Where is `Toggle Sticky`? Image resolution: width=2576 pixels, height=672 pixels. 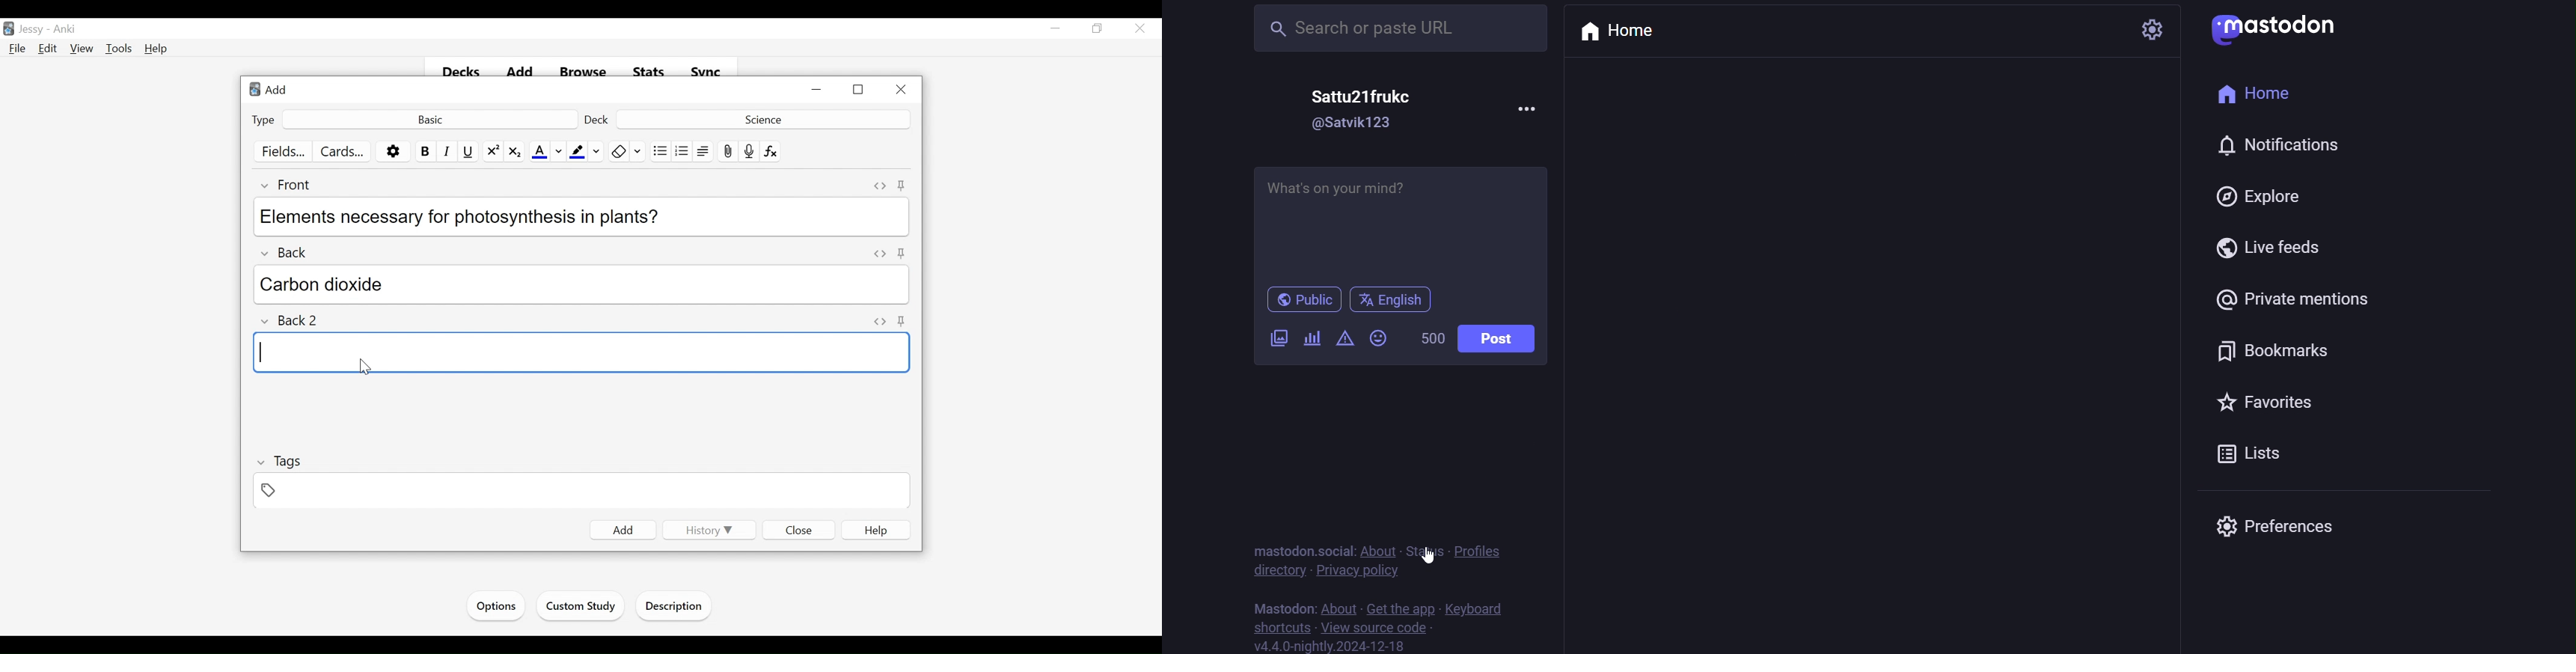 Toggle Sticky is located at coordinates (903, 321).